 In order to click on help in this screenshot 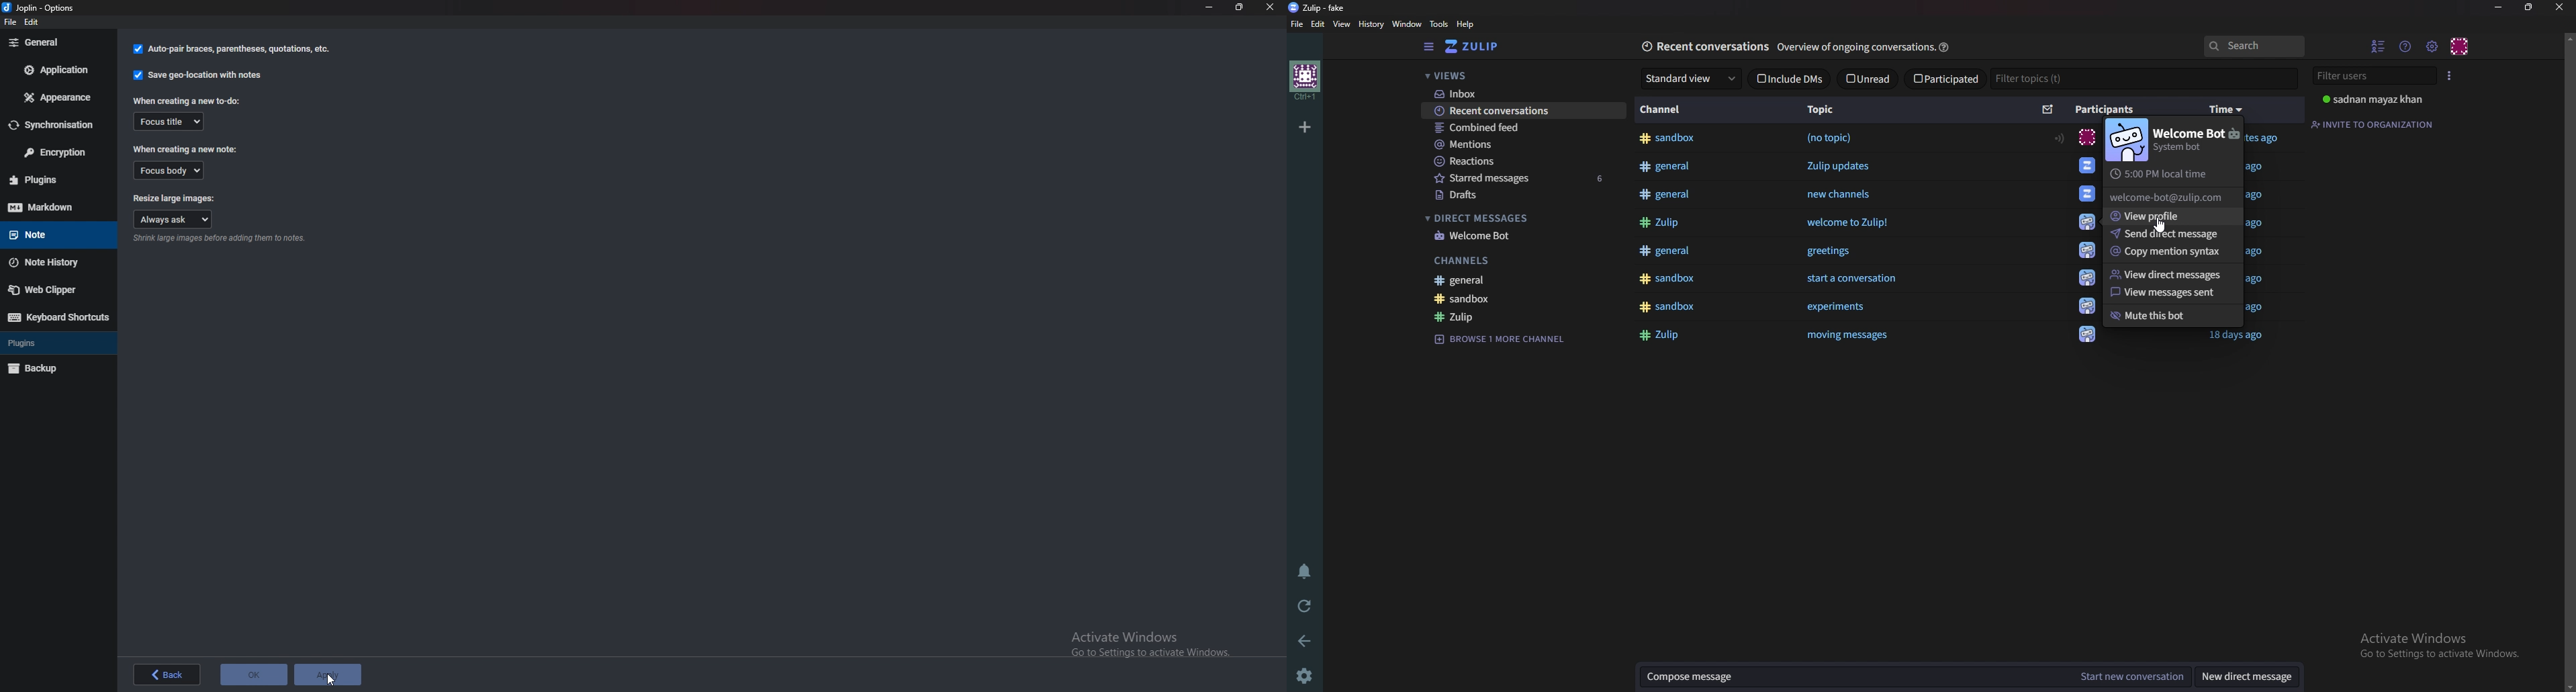, I will do `click(1467, 24)`.